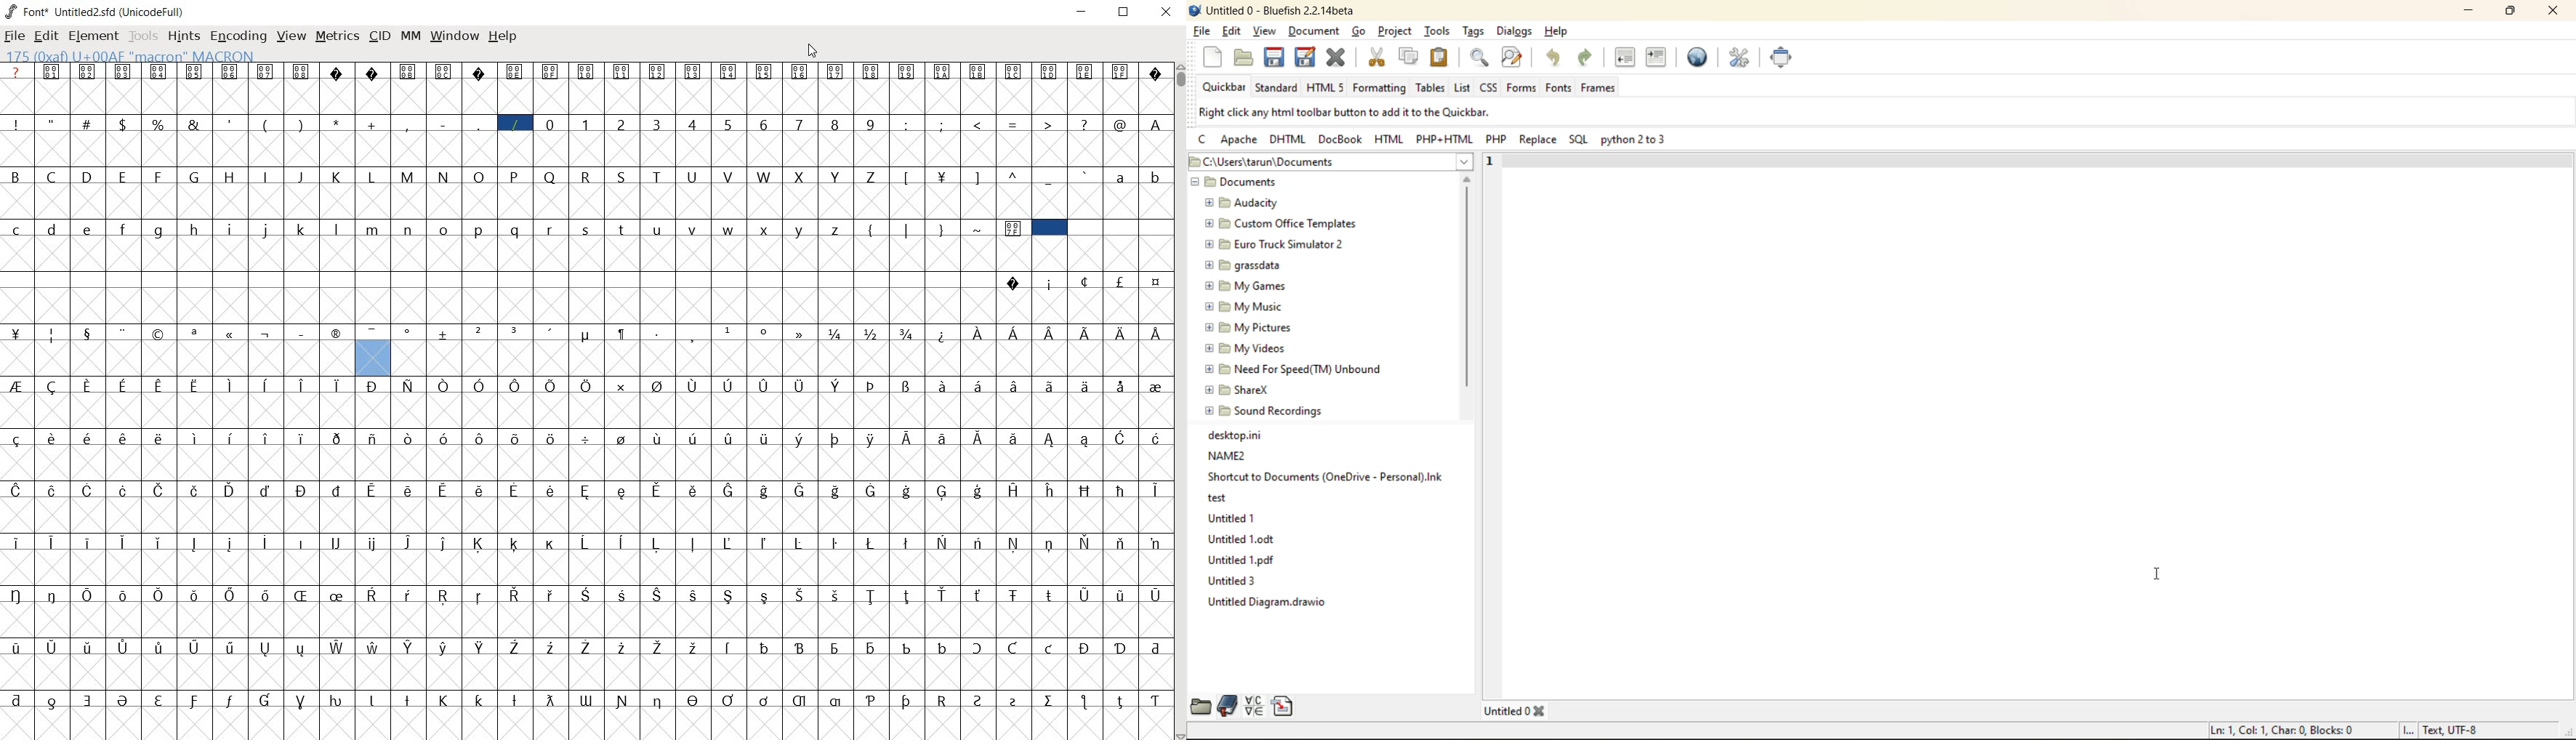 The height and width of the screenshot is (756, 2576). I want to click on SCROLLBAR, so click(1179, 402).